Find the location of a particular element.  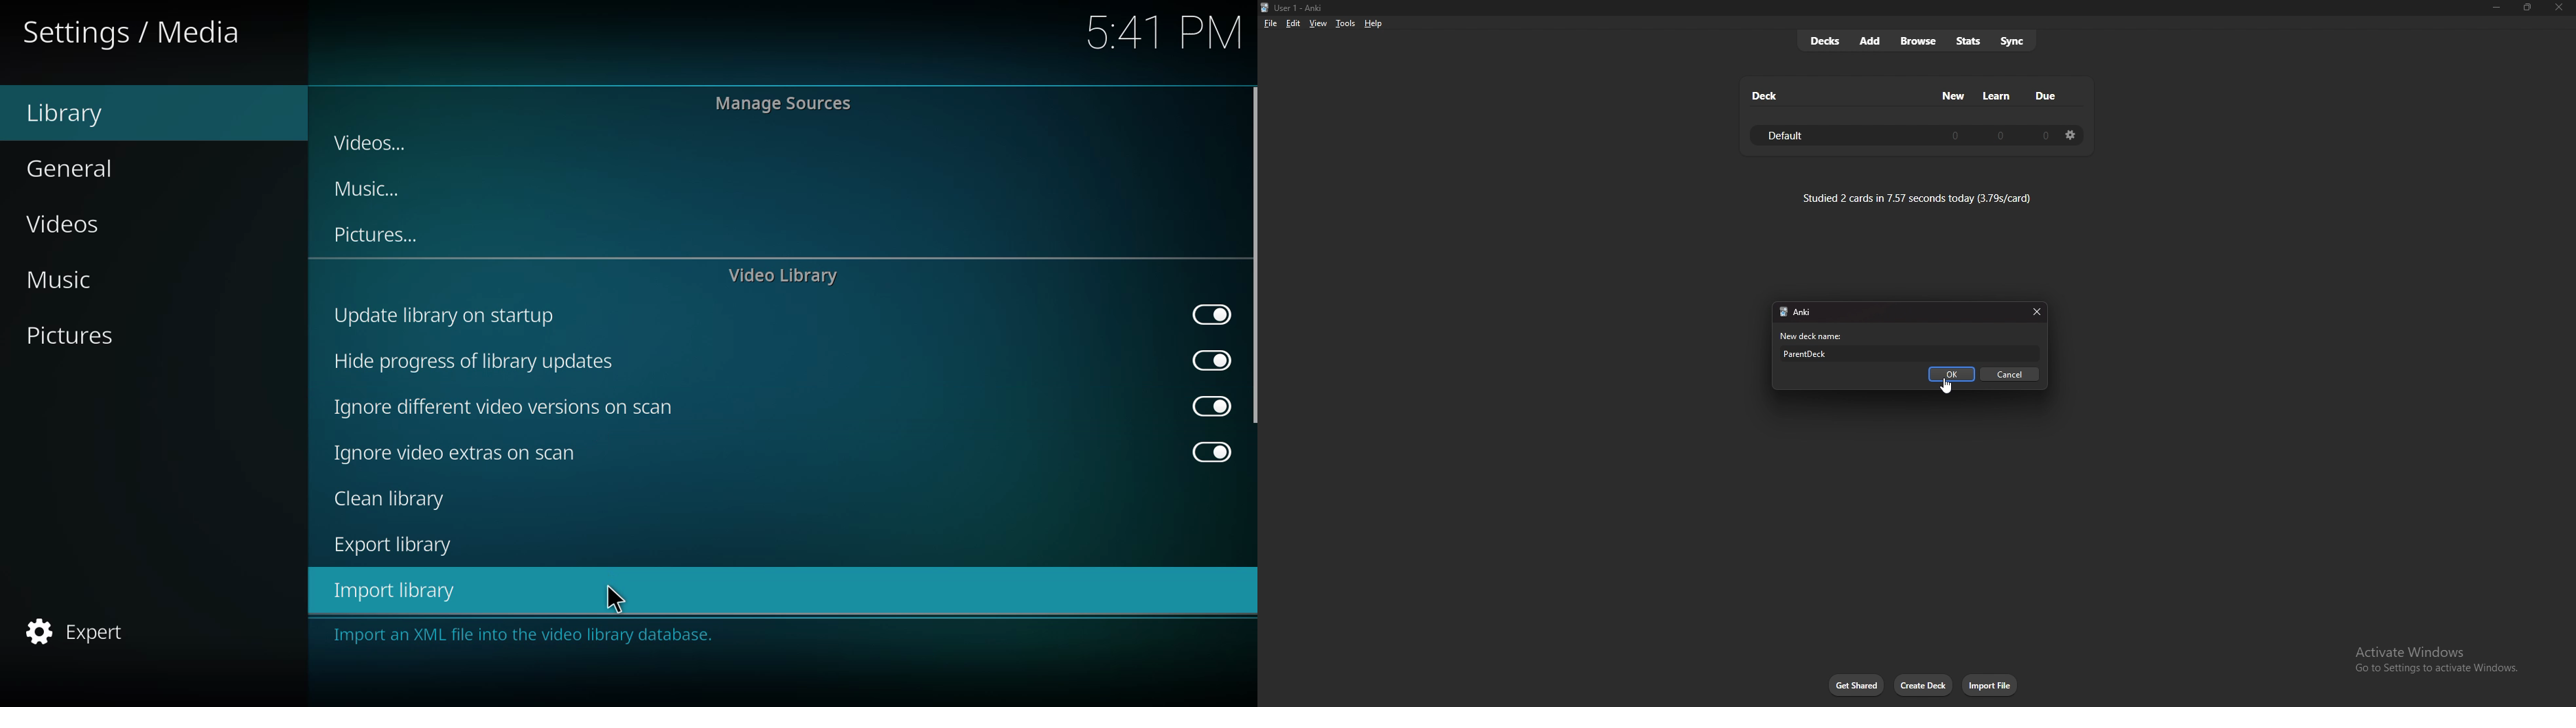

view is located at coordinates (1318, 23).